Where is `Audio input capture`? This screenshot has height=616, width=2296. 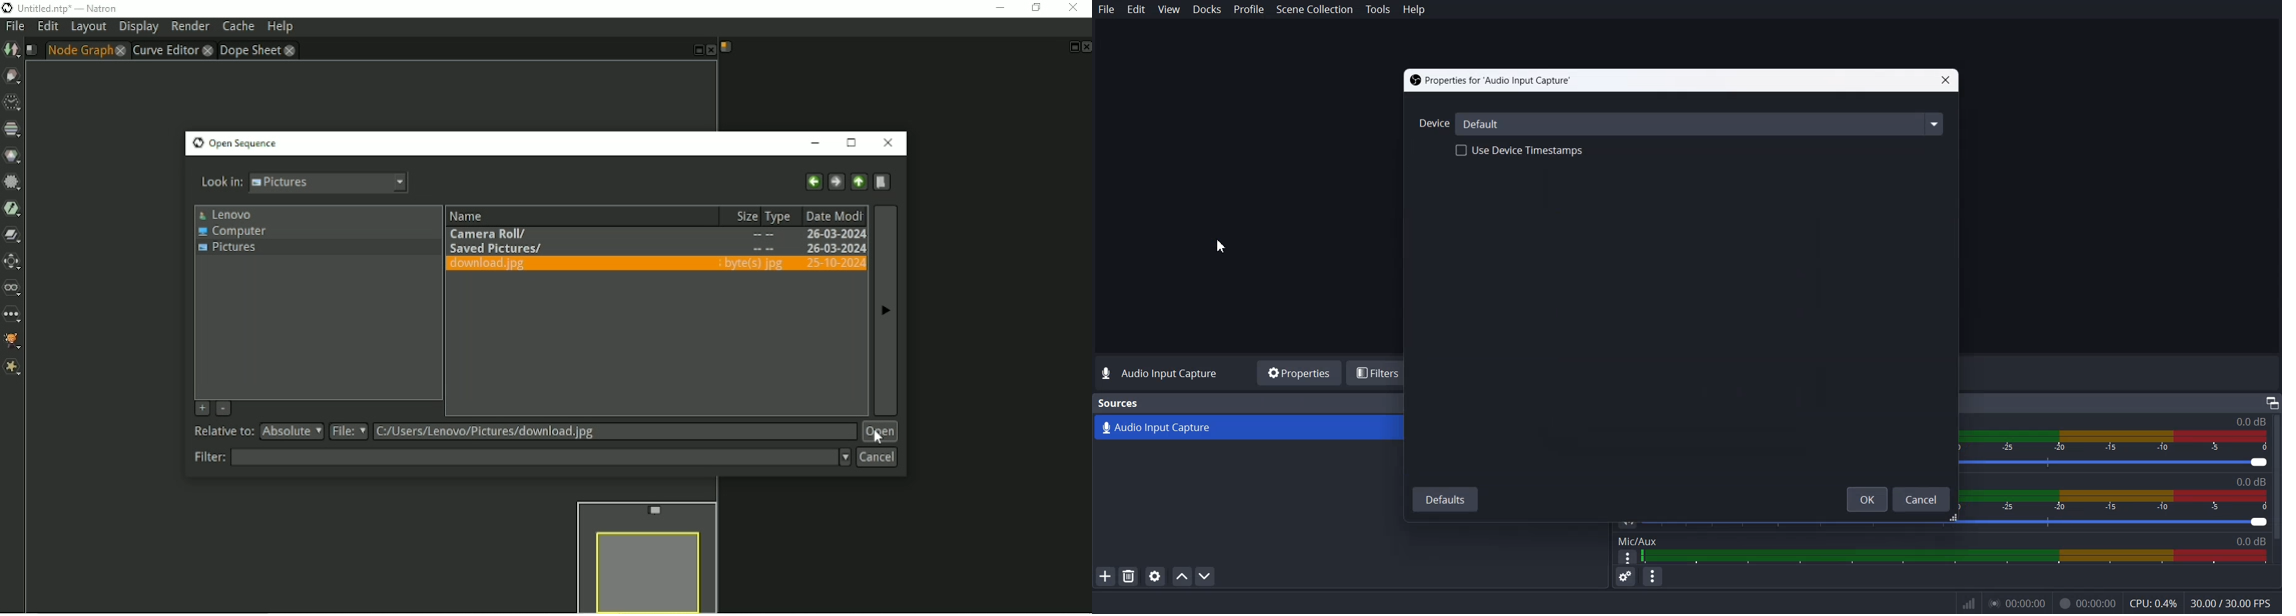
Audio input capture is located at coordinates (1166, 373).